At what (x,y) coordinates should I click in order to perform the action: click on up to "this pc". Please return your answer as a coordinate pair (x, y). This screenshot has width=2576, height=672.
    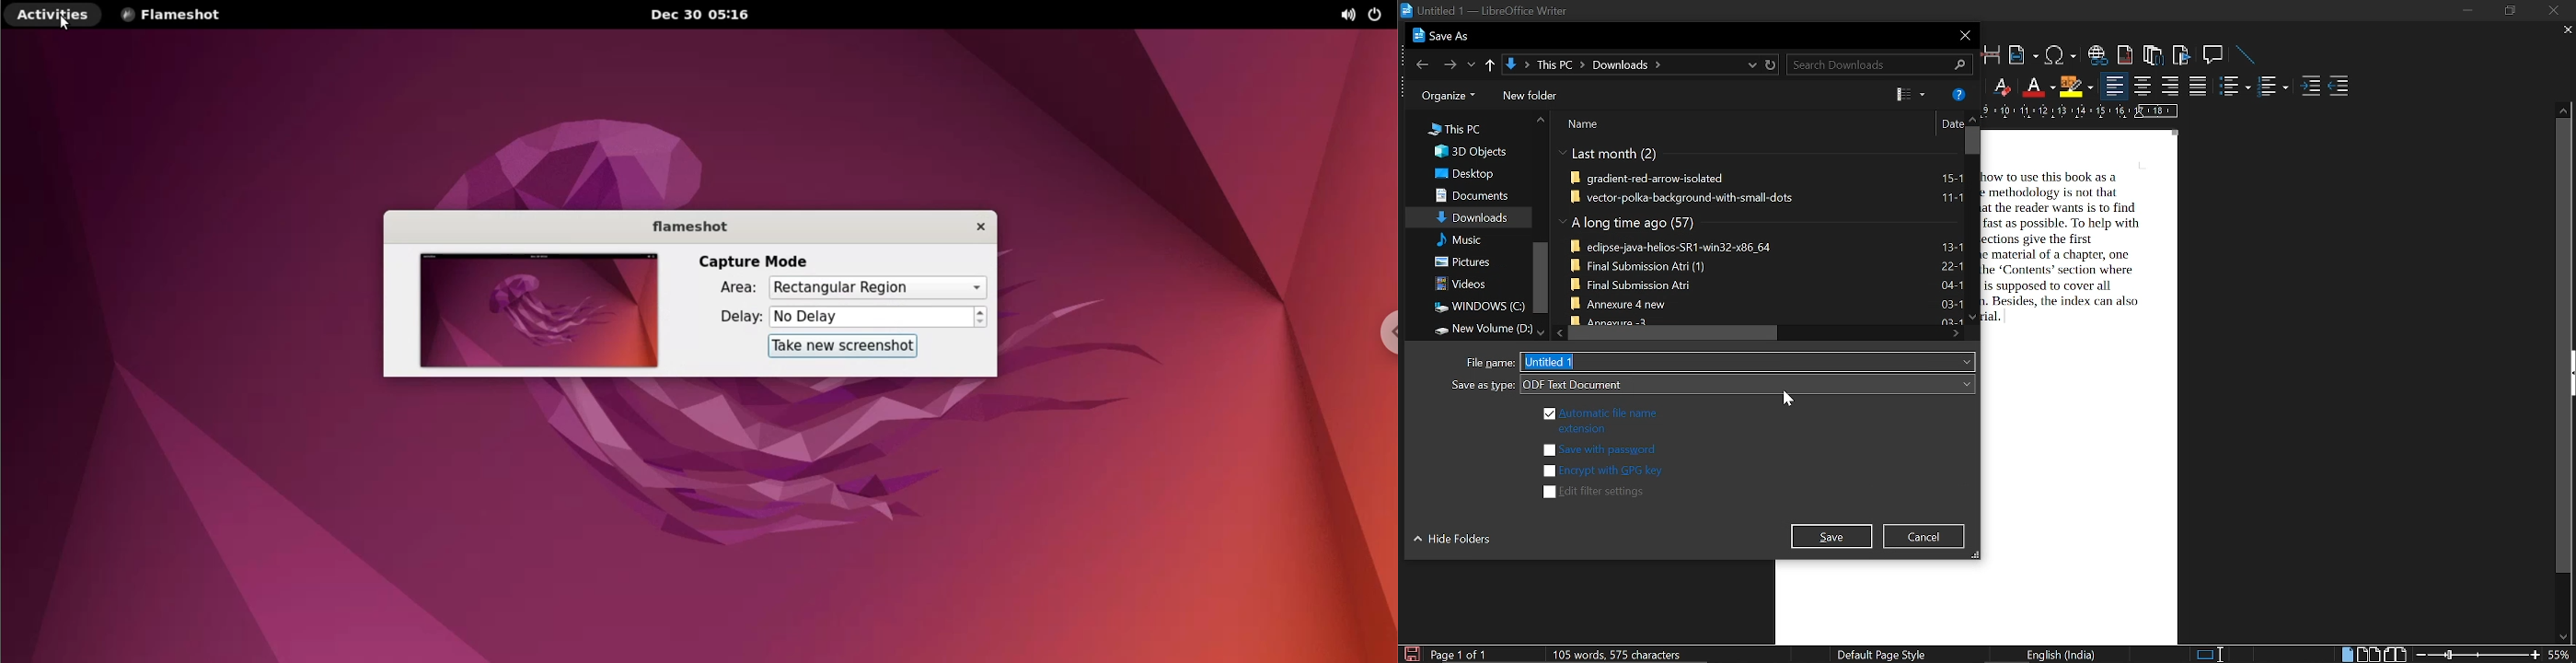
    Looking at the image, I should click on (1490, 63).